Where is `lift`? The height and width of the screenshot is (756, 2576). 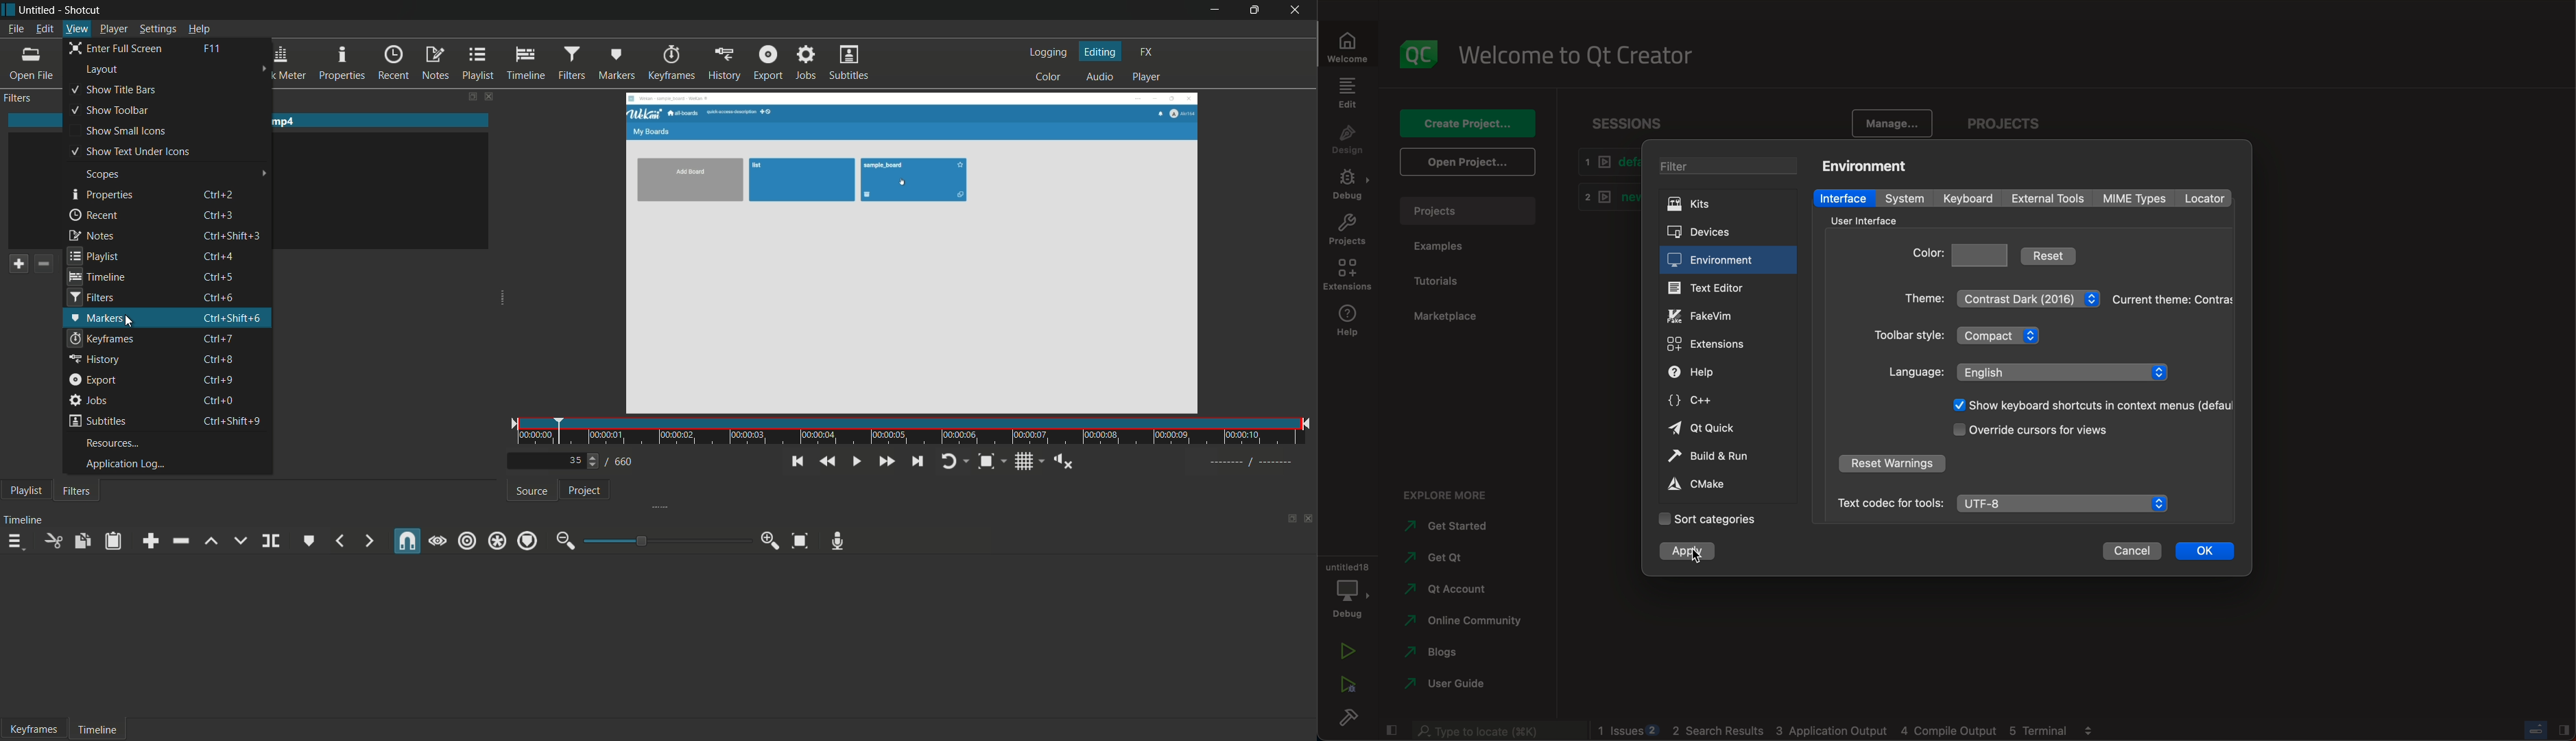 lift is located at coordinates (211, 541).